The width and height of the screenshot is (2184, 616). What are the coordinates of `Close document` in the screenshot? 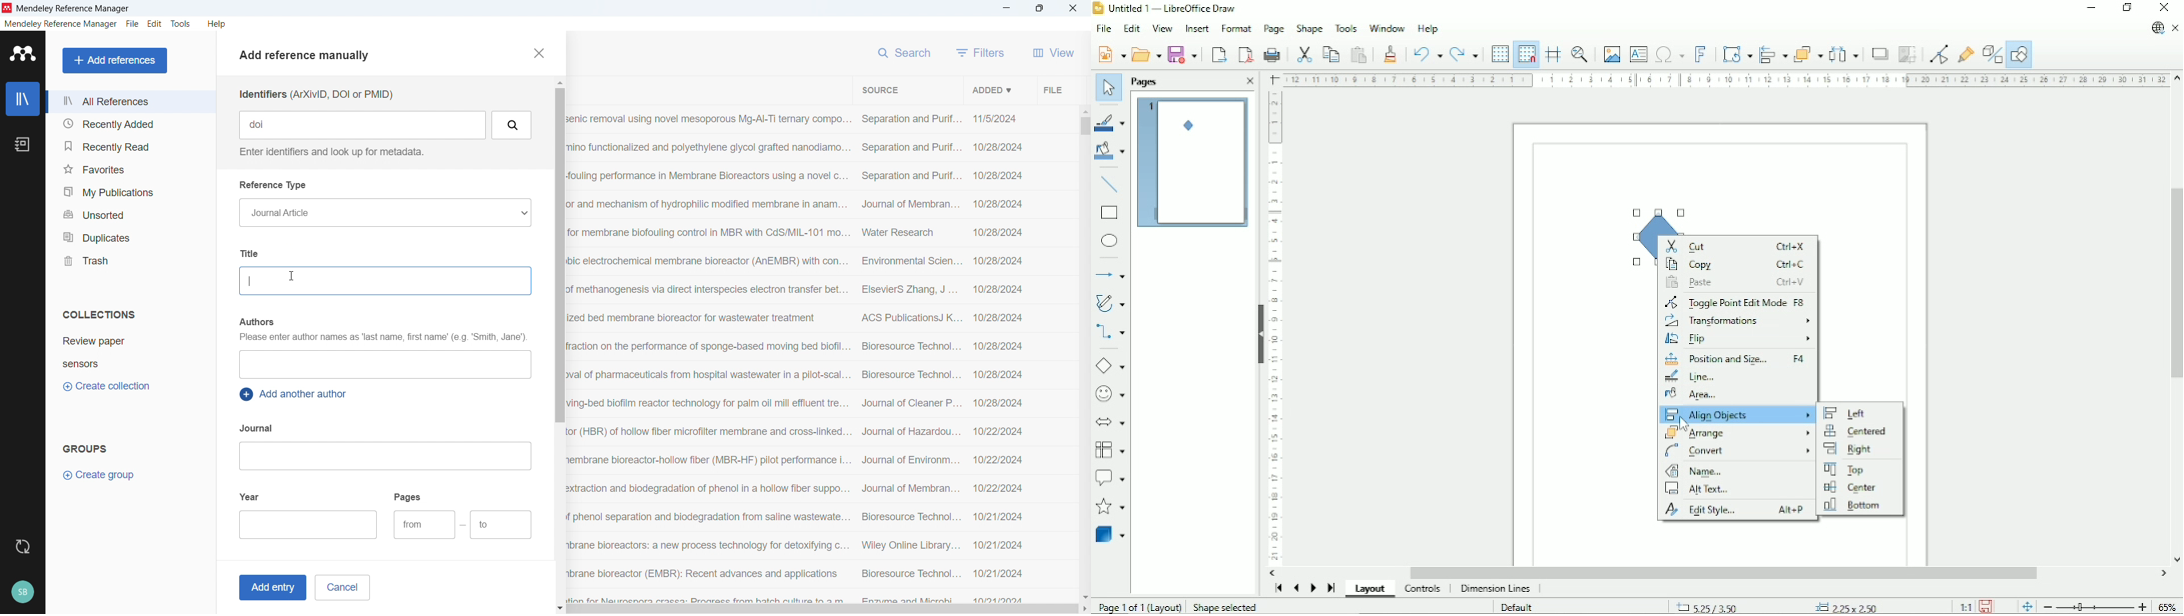 It's located at (2176, 28).